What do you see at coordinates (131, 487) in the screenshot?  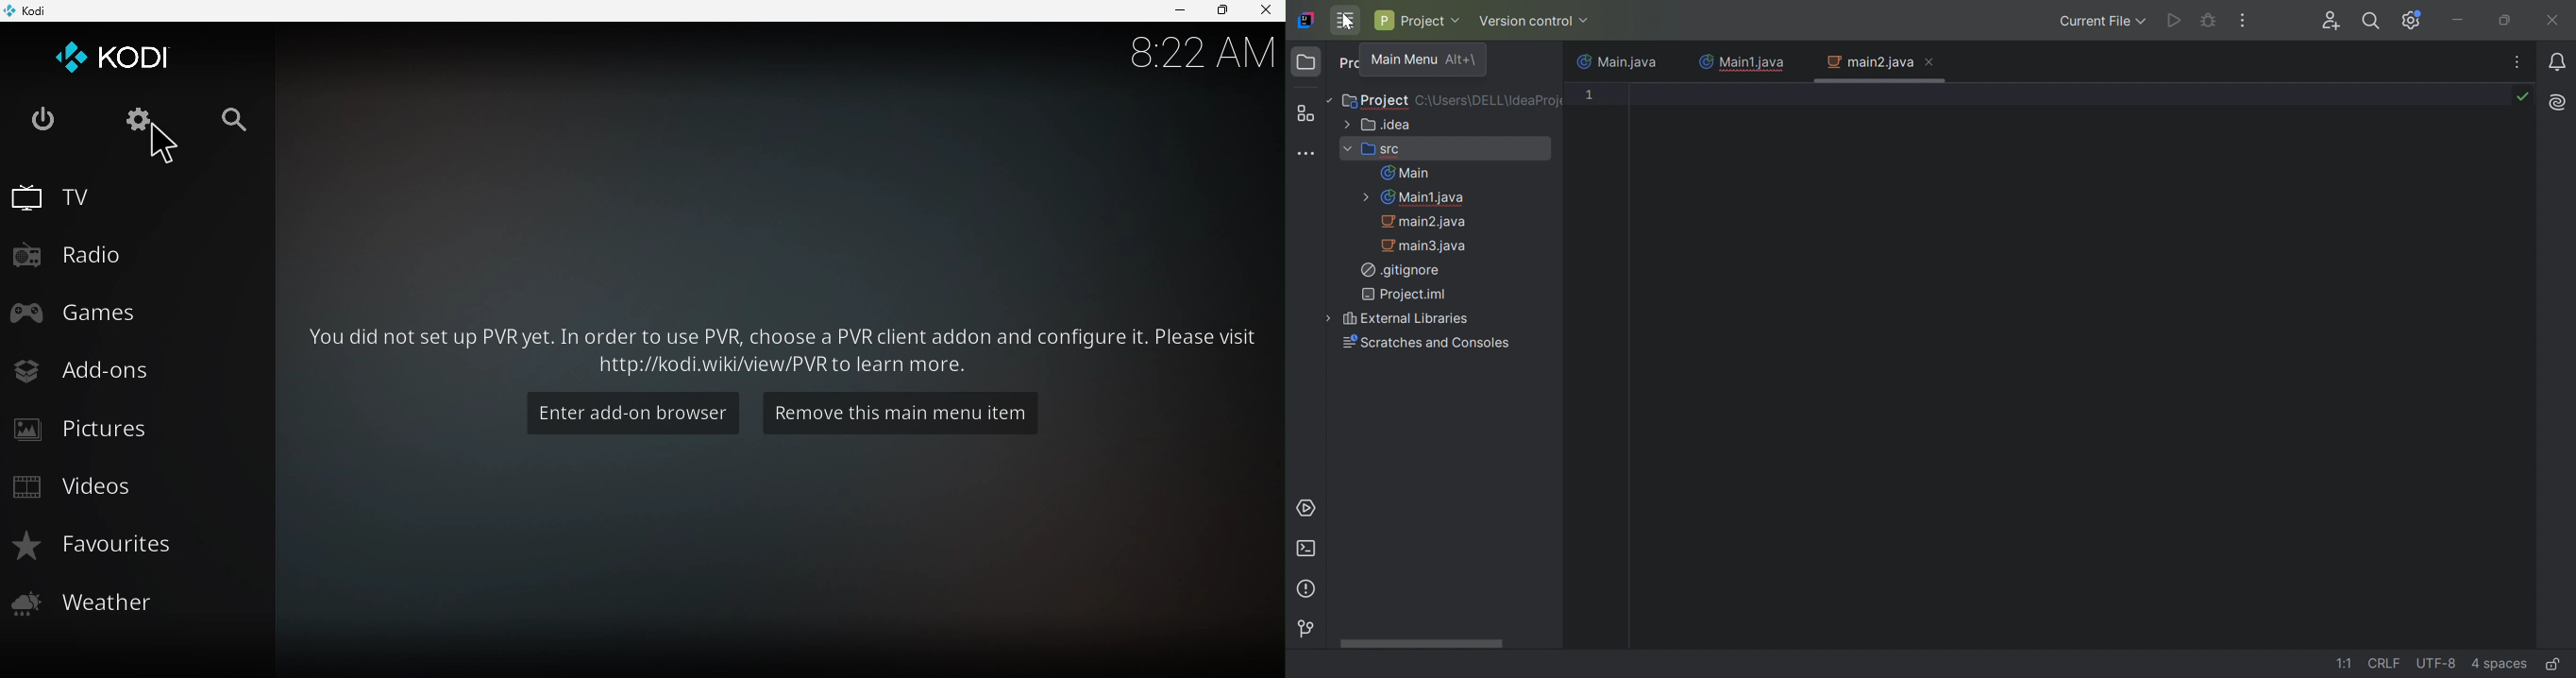 I see `Videos` at bounding box center [131, 487].